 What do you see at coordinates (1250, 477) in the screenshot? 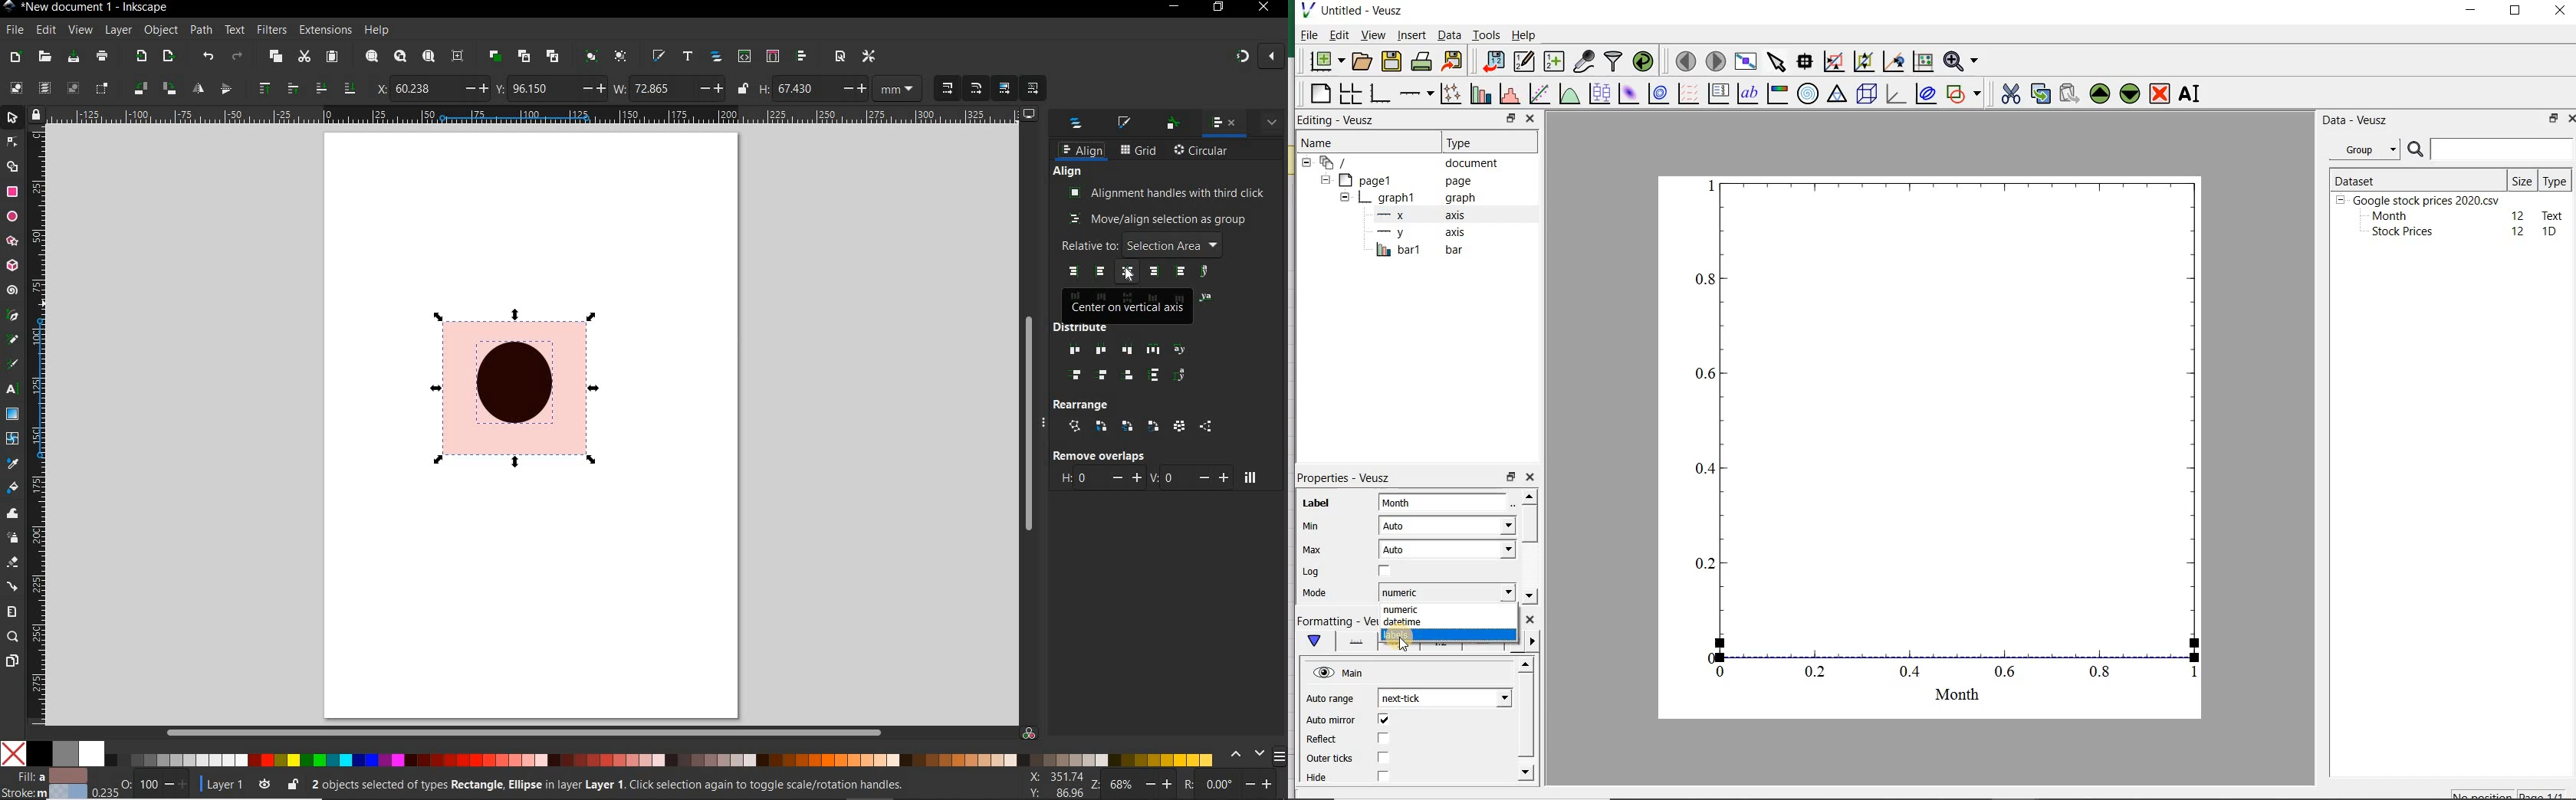
I see `MOVE OBJECTS AS LITTLE AS POSSIBLE SO THAT THEIR BOUNDING BOXES DO NOT OVERLAP` at bounding box center [1250, 477].